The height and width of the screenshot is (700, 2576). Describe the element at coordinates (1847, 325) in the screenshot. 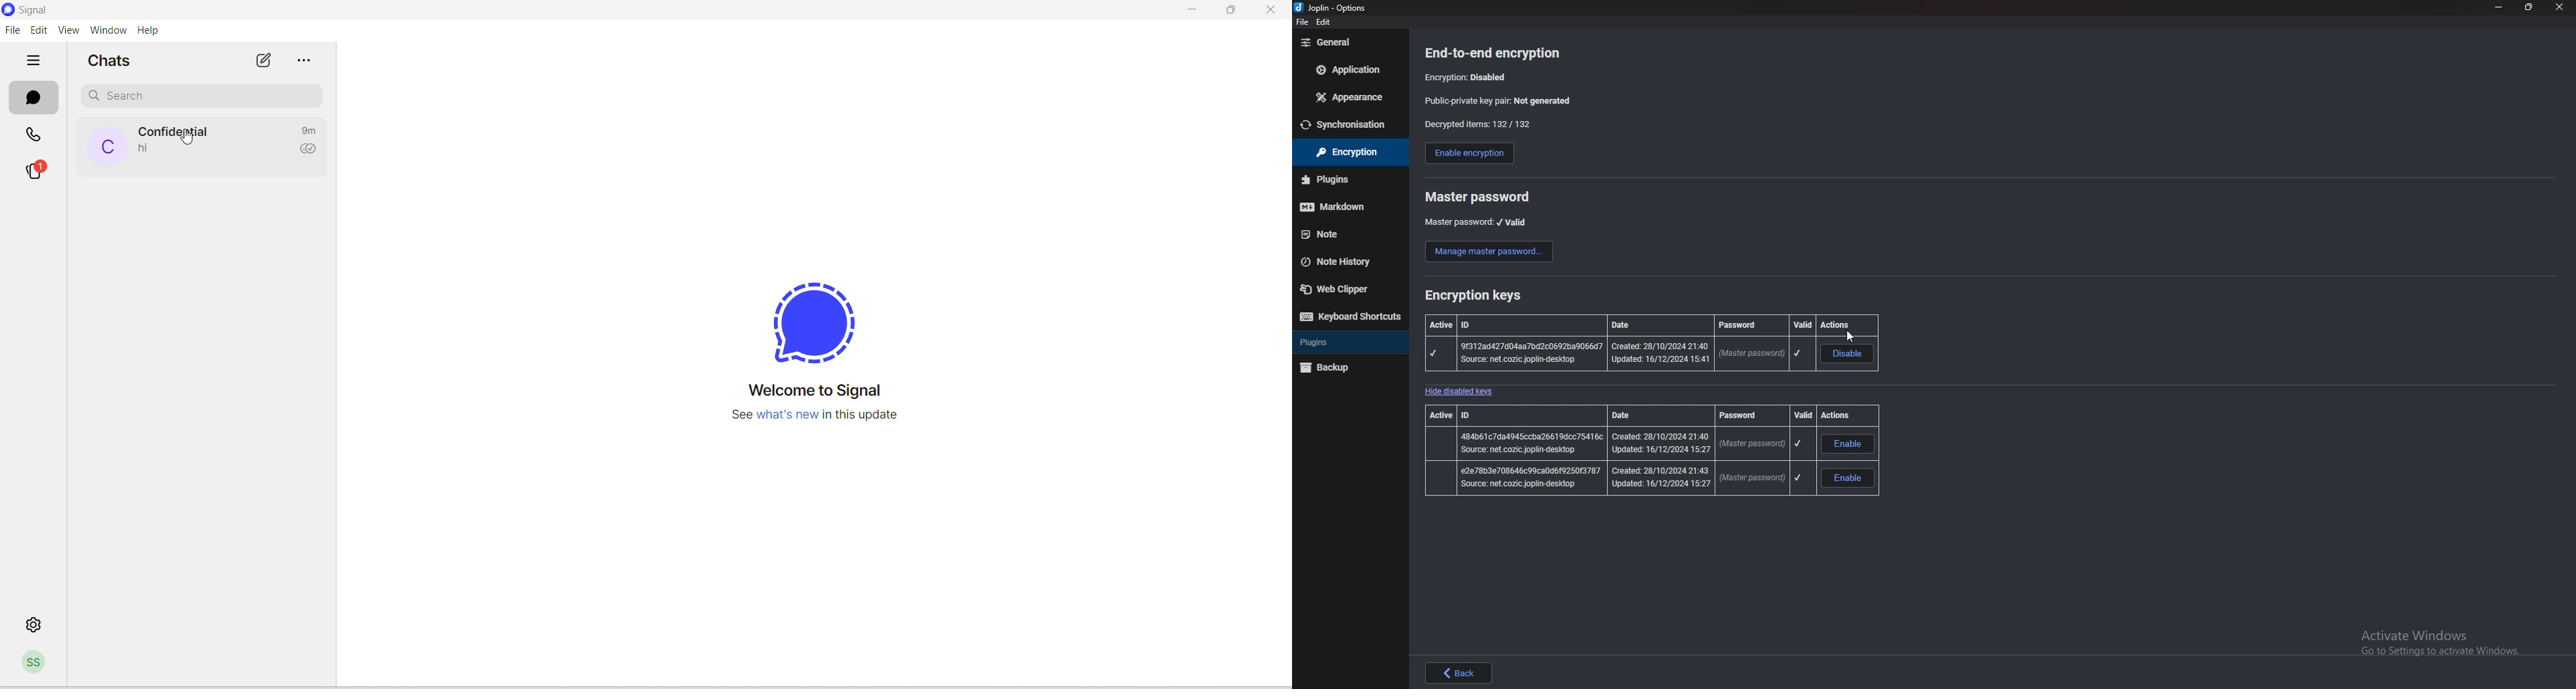

I see `actions` at that location.